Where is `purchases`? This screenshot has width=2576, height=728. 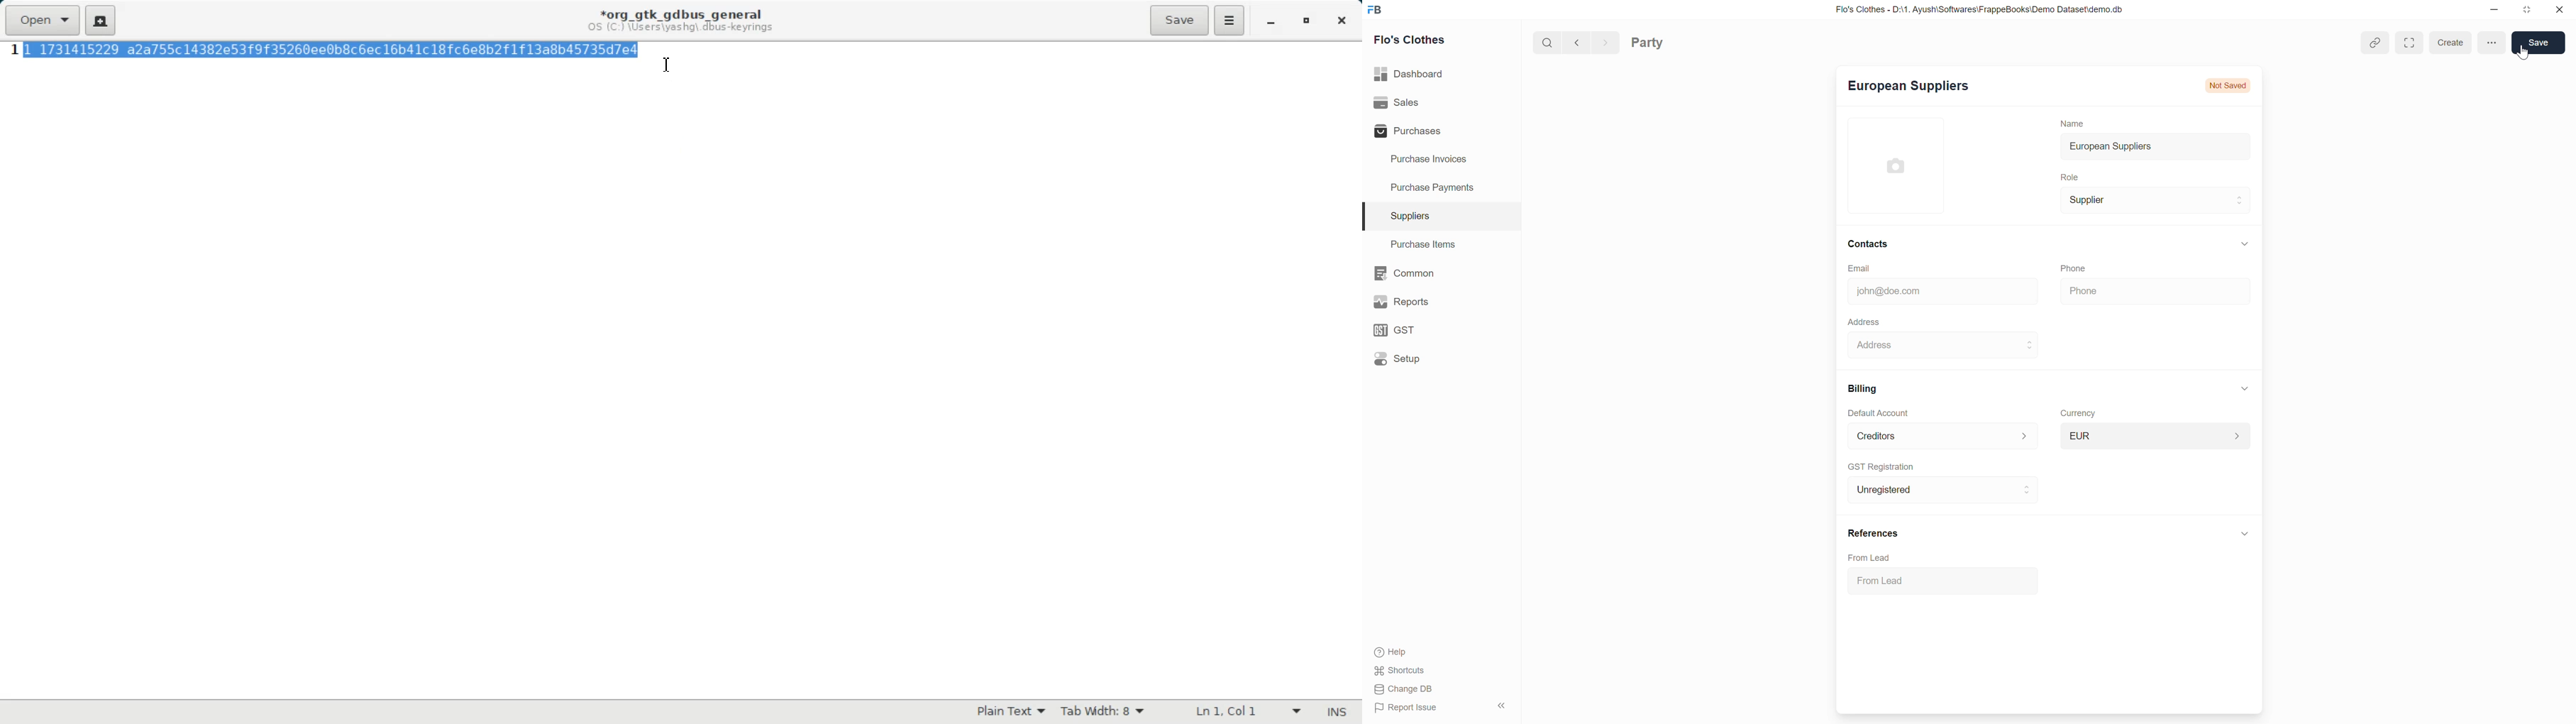 purchases is located at coordinates (1405, 132).